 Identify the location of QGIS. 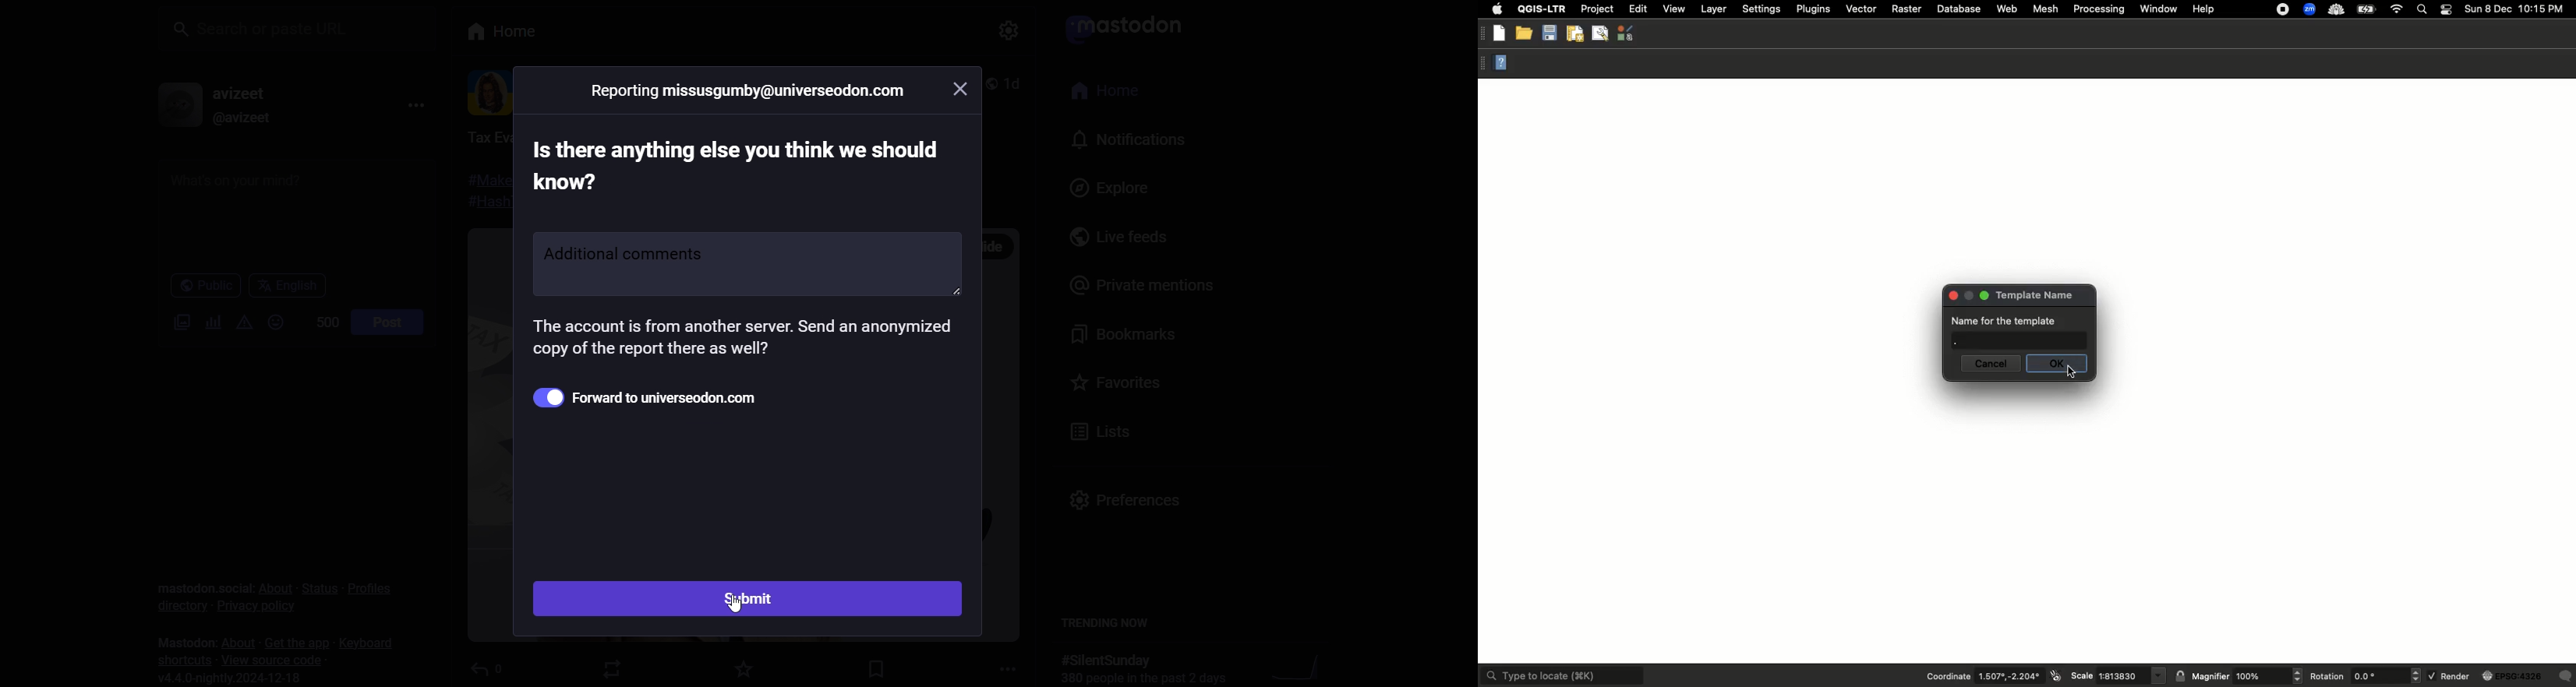
(1541, 8).